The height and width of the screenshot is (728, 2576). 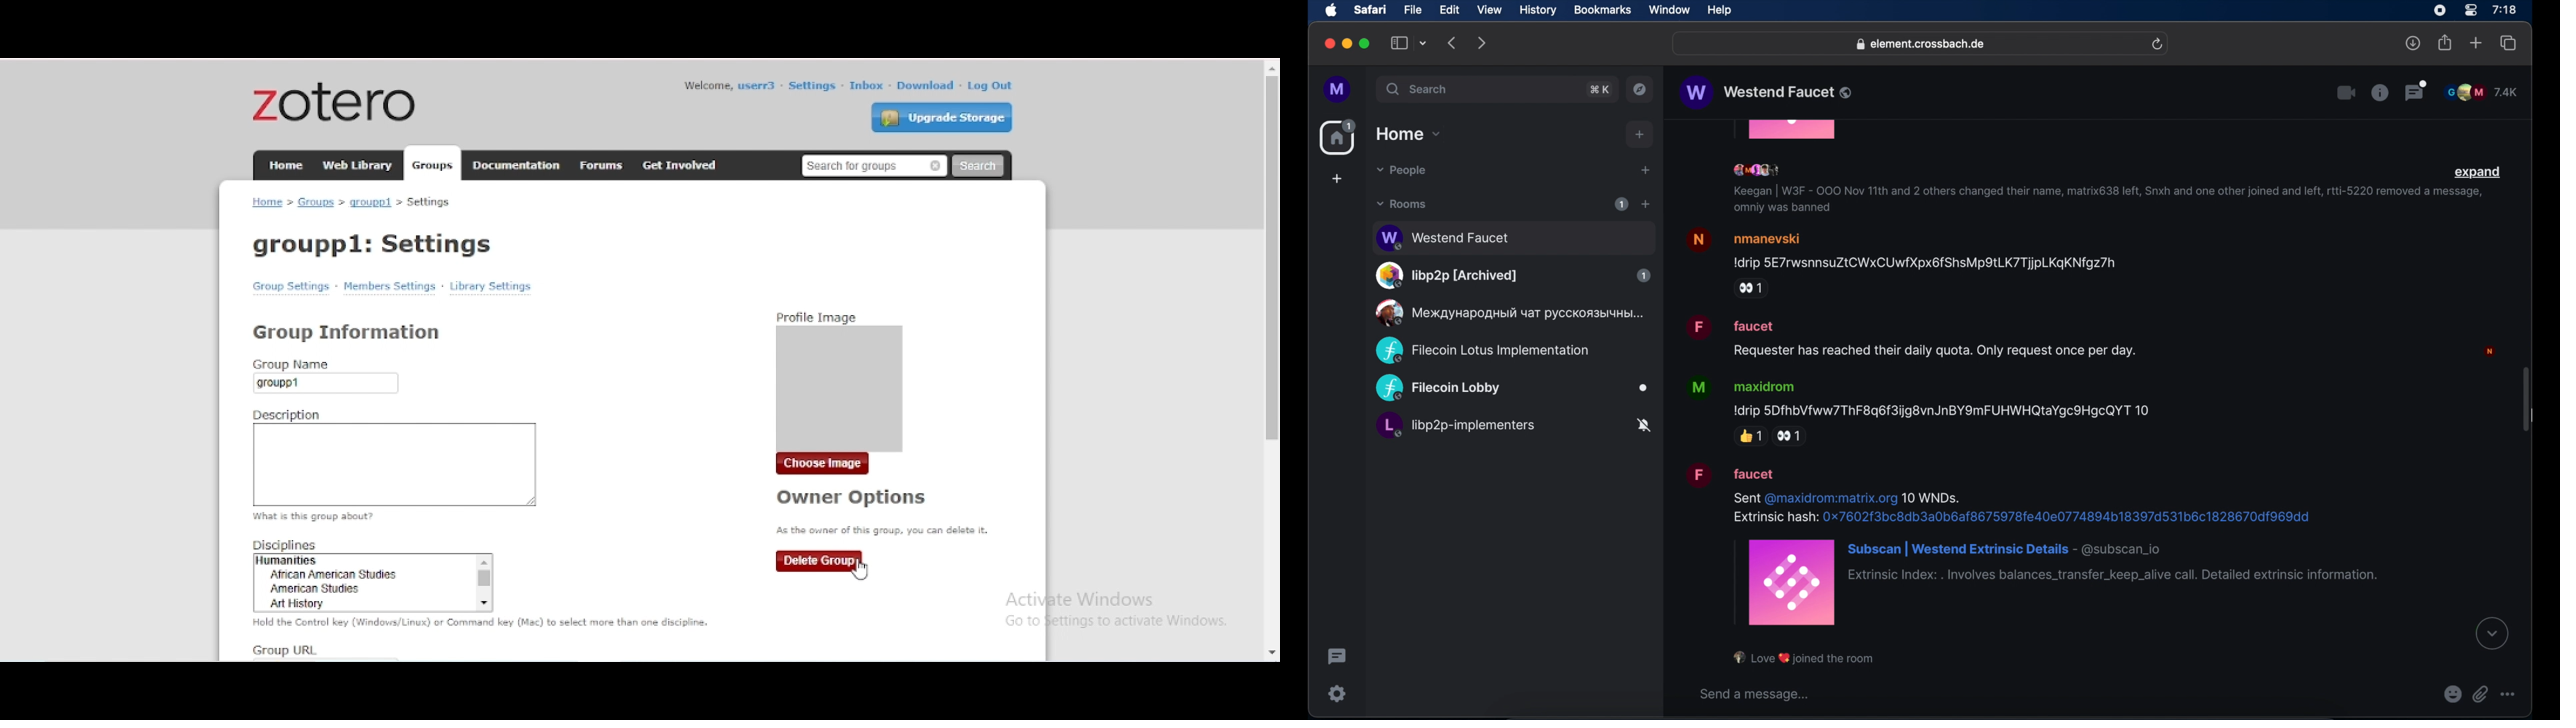 I want to click on obscured icon, so click(x=1793, y=131).